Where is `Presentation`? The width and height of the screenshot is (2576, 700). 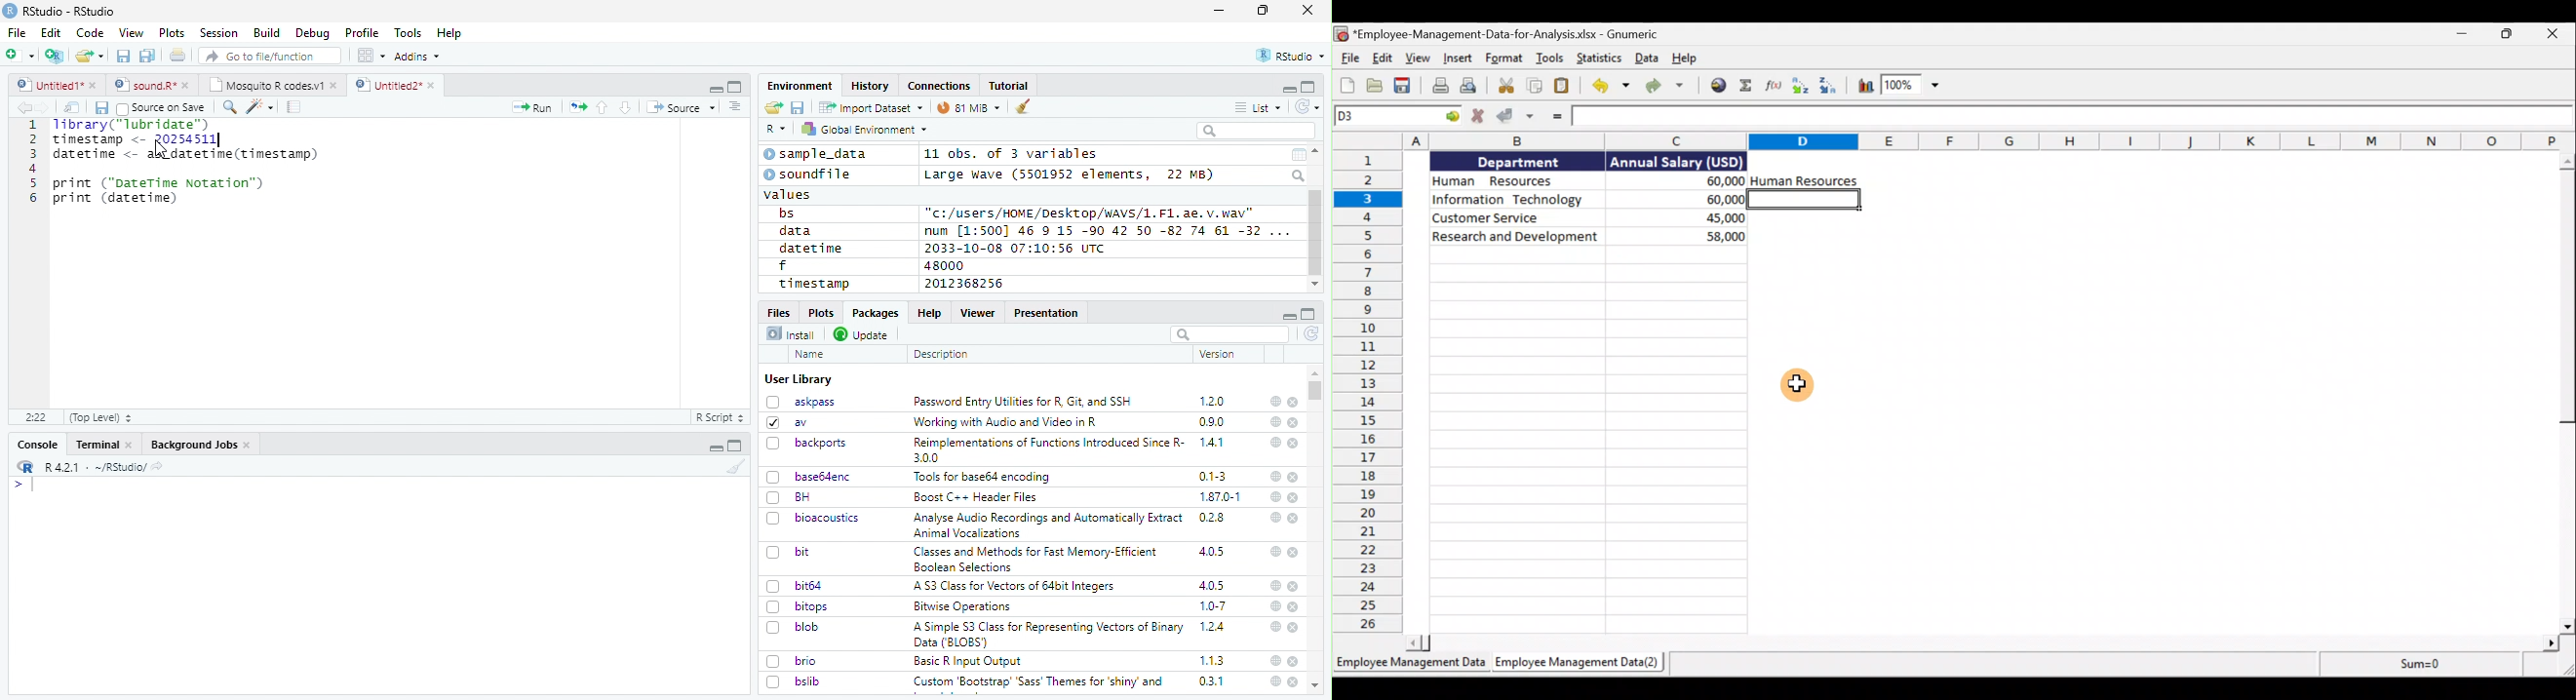 Presentation is located at coordinates (1047, 313).